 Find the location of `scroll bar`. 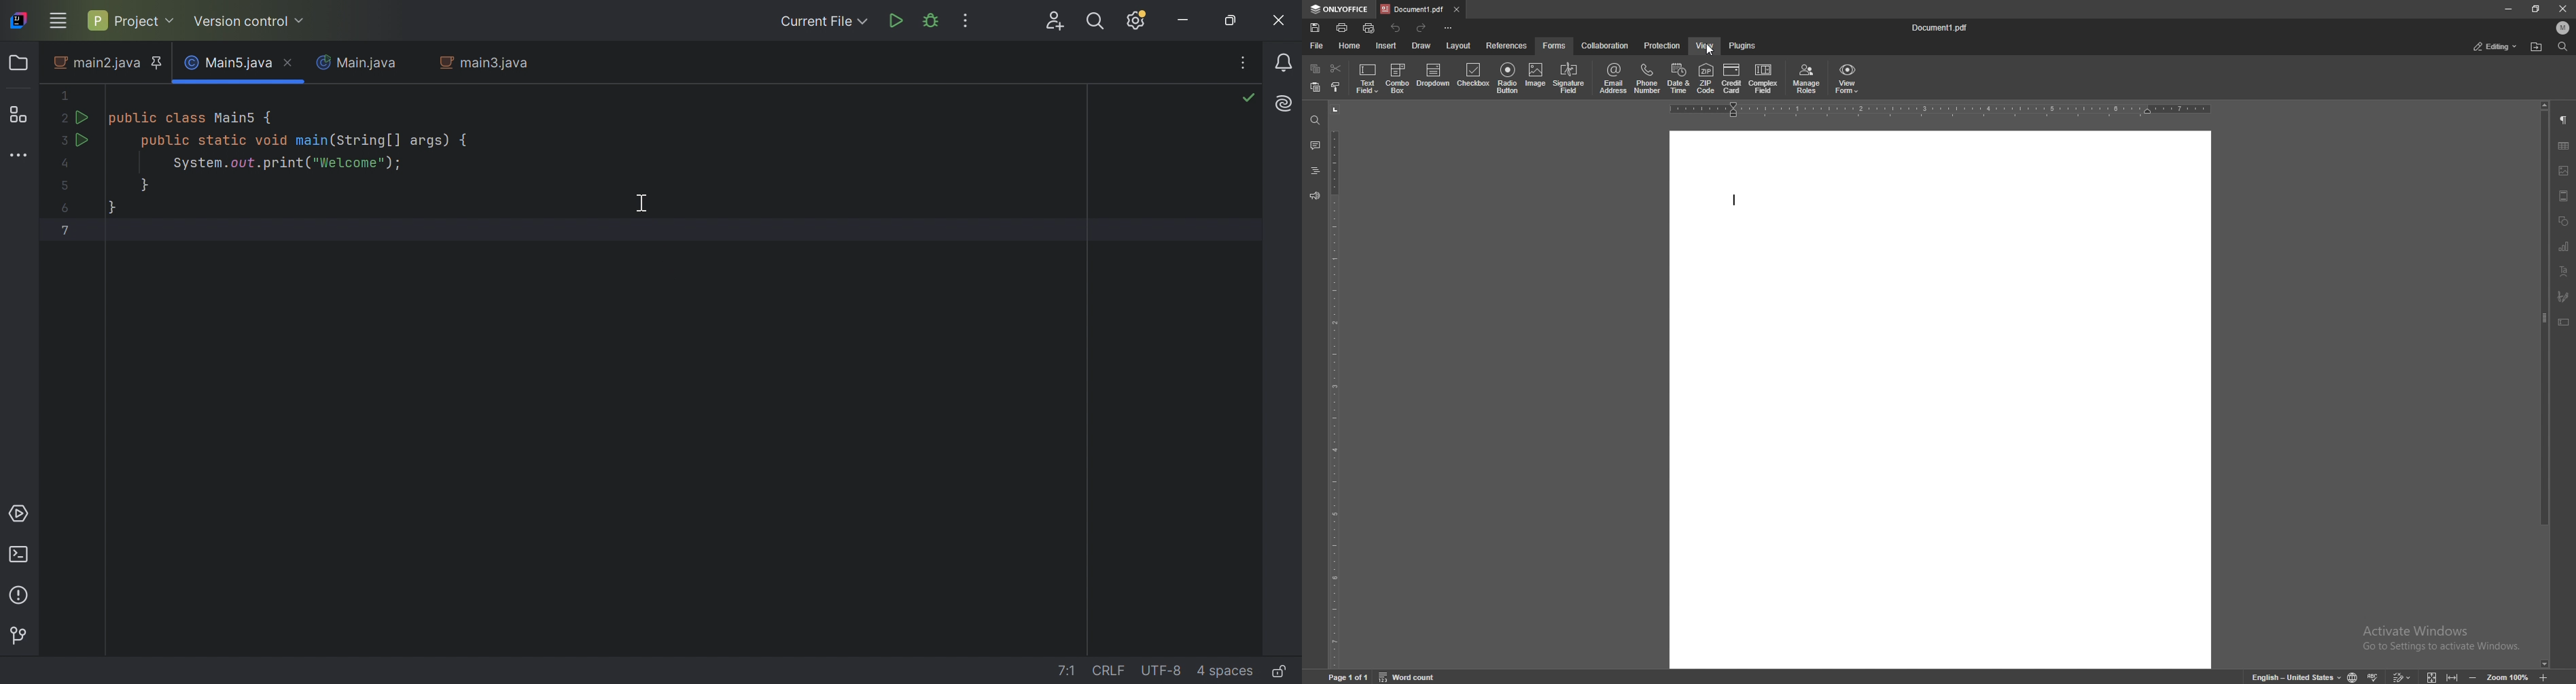

scroll bar is located at coordinates (2544, 385).